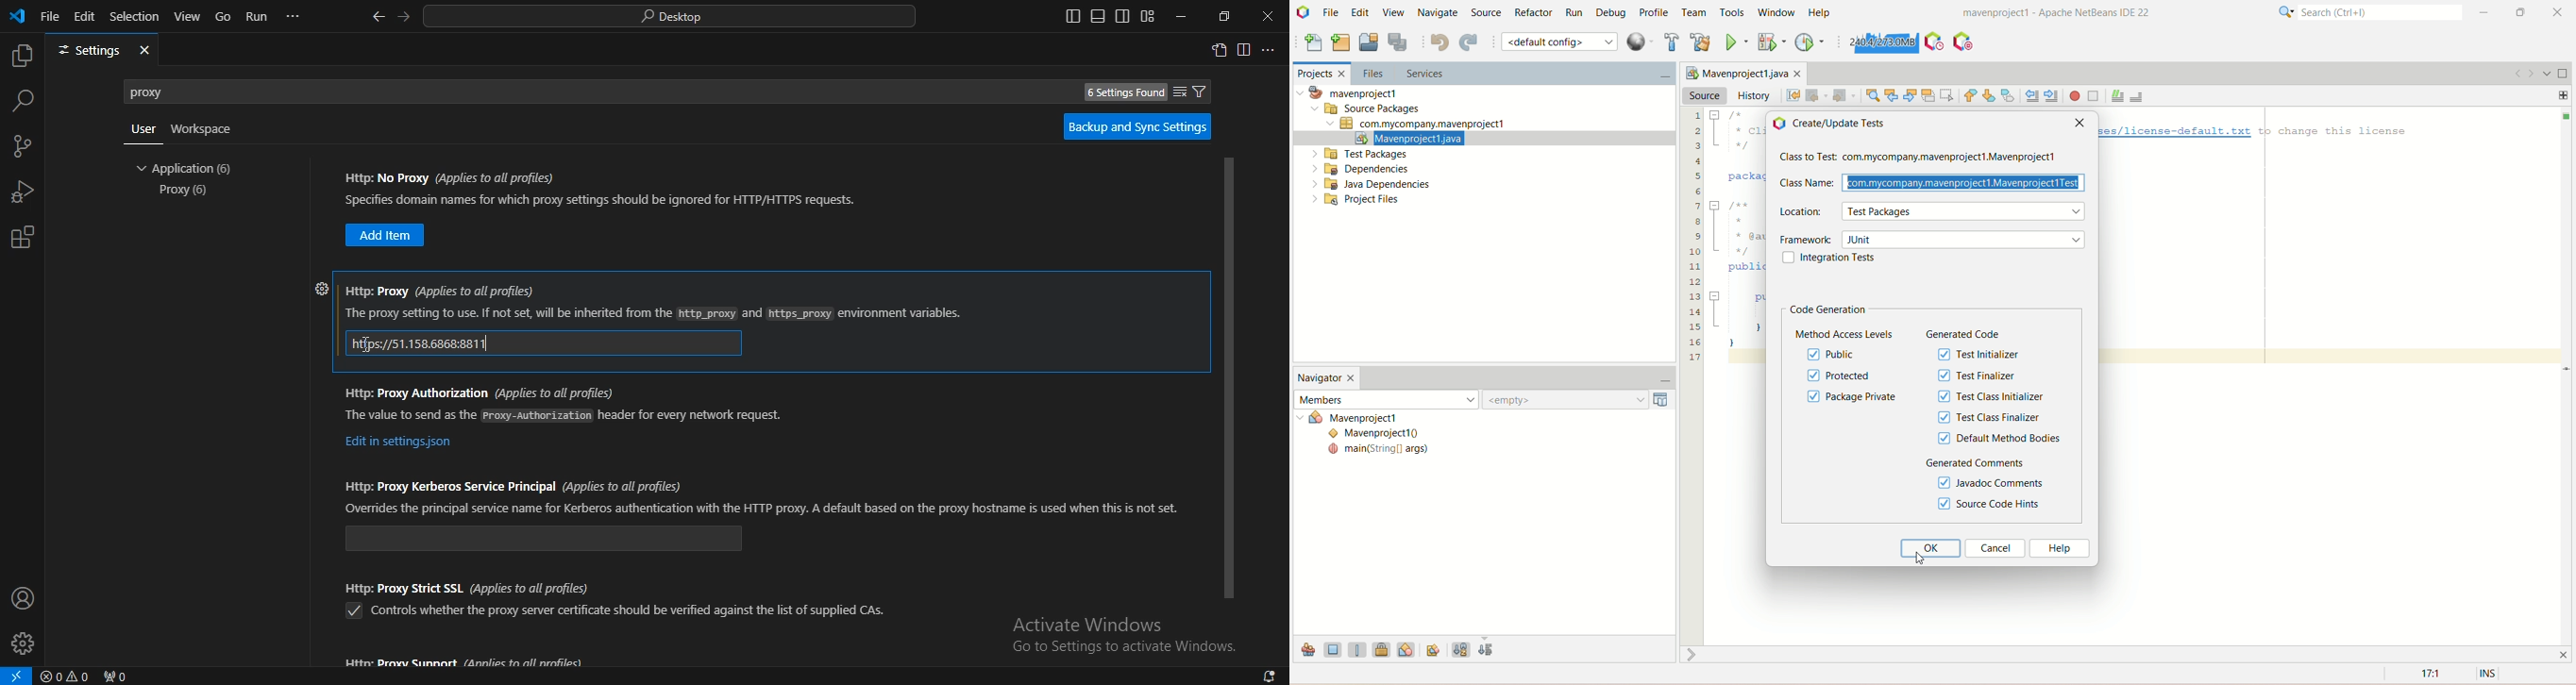  I want to click on accounts, so click(22, 598).